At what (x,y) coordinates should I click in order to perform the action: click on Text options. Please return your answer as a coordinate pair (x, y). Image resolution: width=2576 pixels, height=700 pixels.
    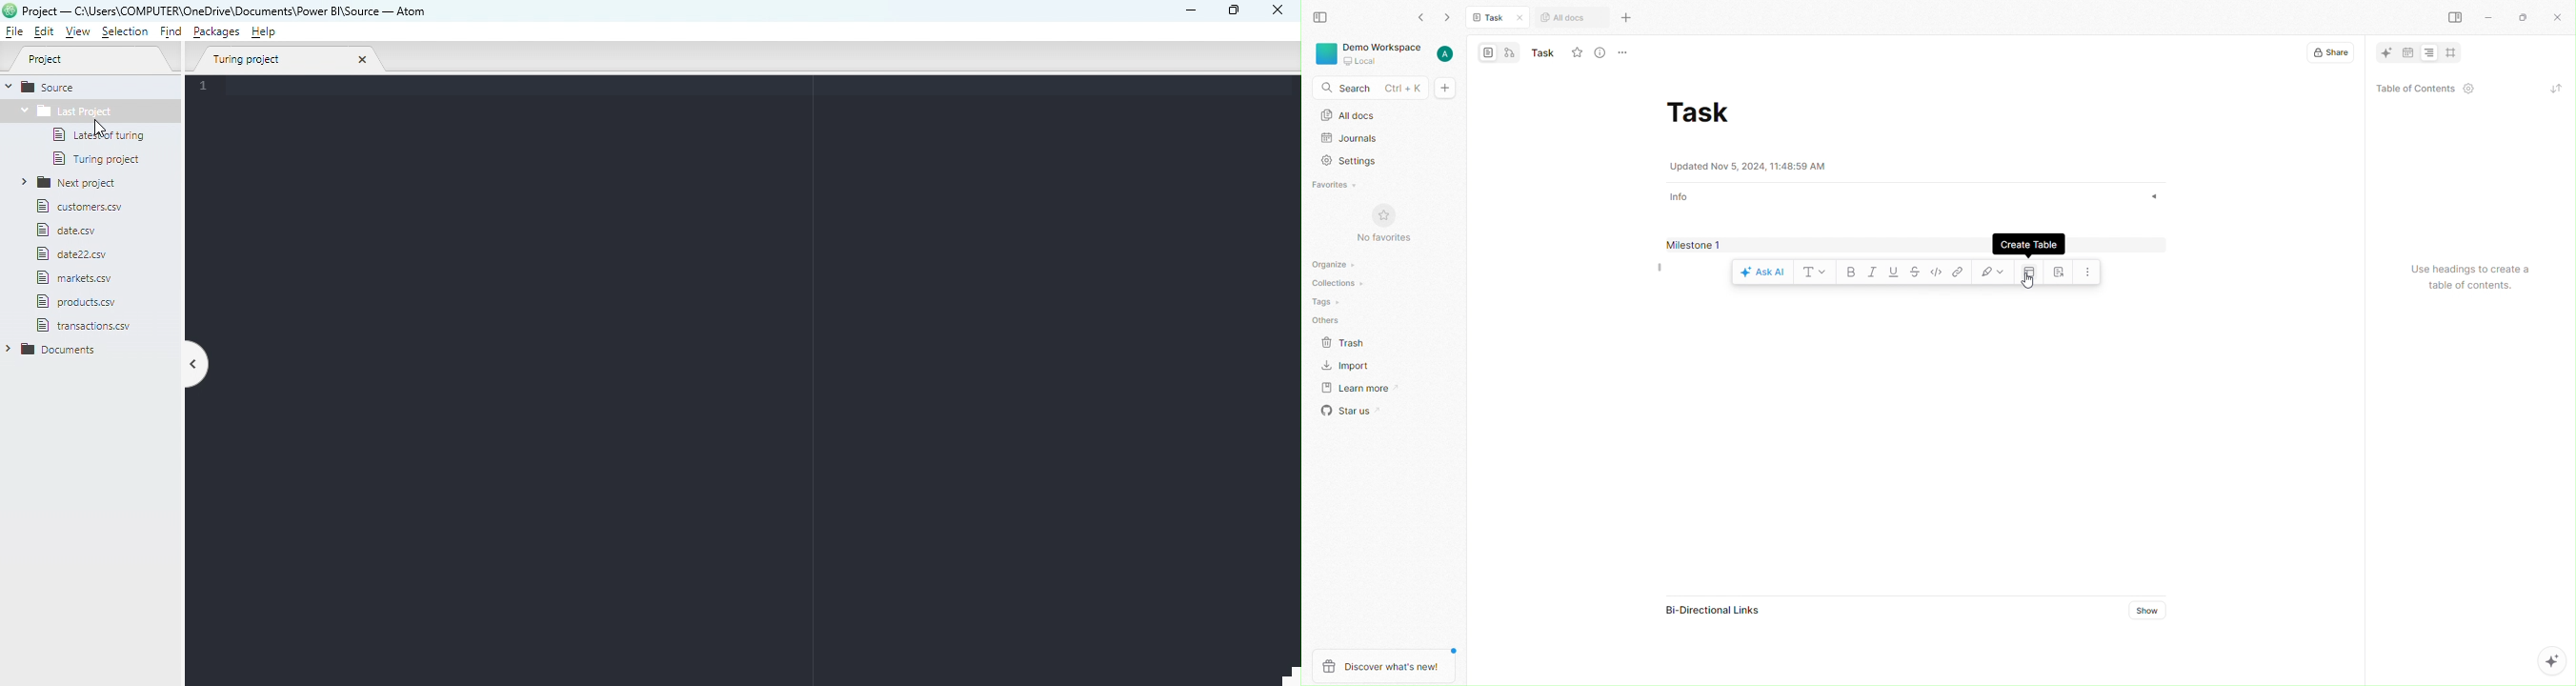
    Looking at the image, I should click on (1813, 273).